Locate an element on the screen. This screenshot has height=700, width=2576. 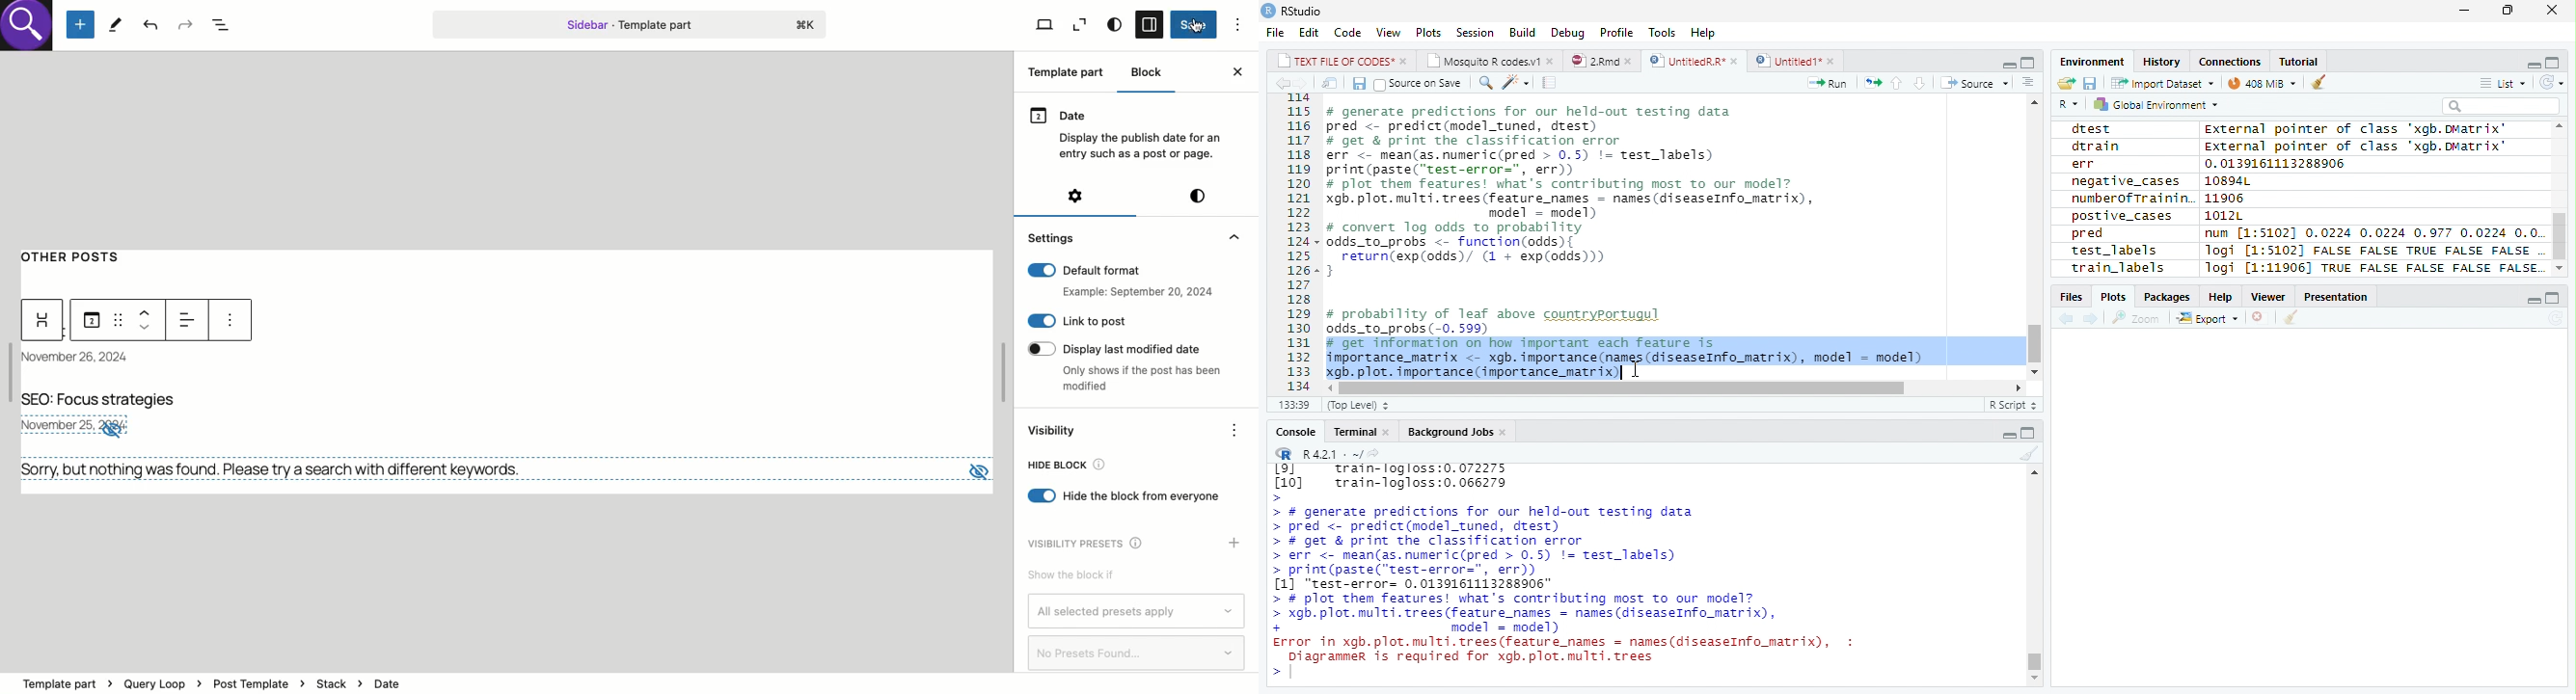
Re-run is located at coordinates (1869, 81).